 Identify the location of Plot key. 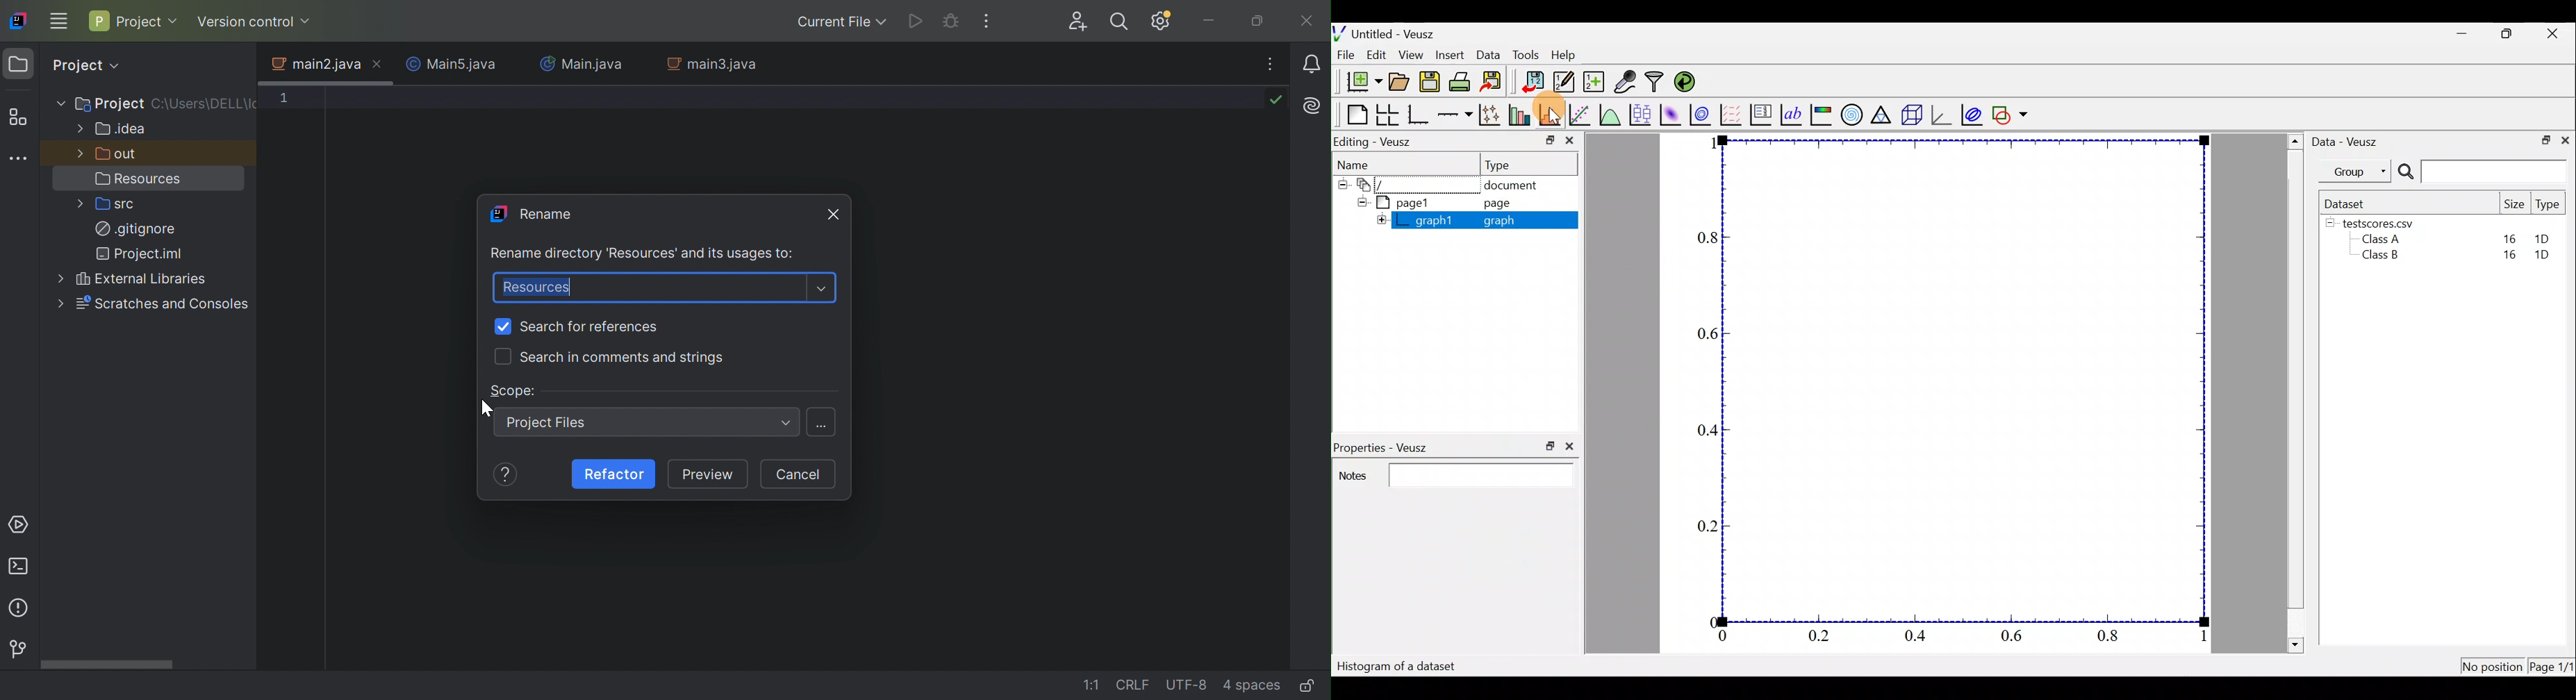
(1760, 115).